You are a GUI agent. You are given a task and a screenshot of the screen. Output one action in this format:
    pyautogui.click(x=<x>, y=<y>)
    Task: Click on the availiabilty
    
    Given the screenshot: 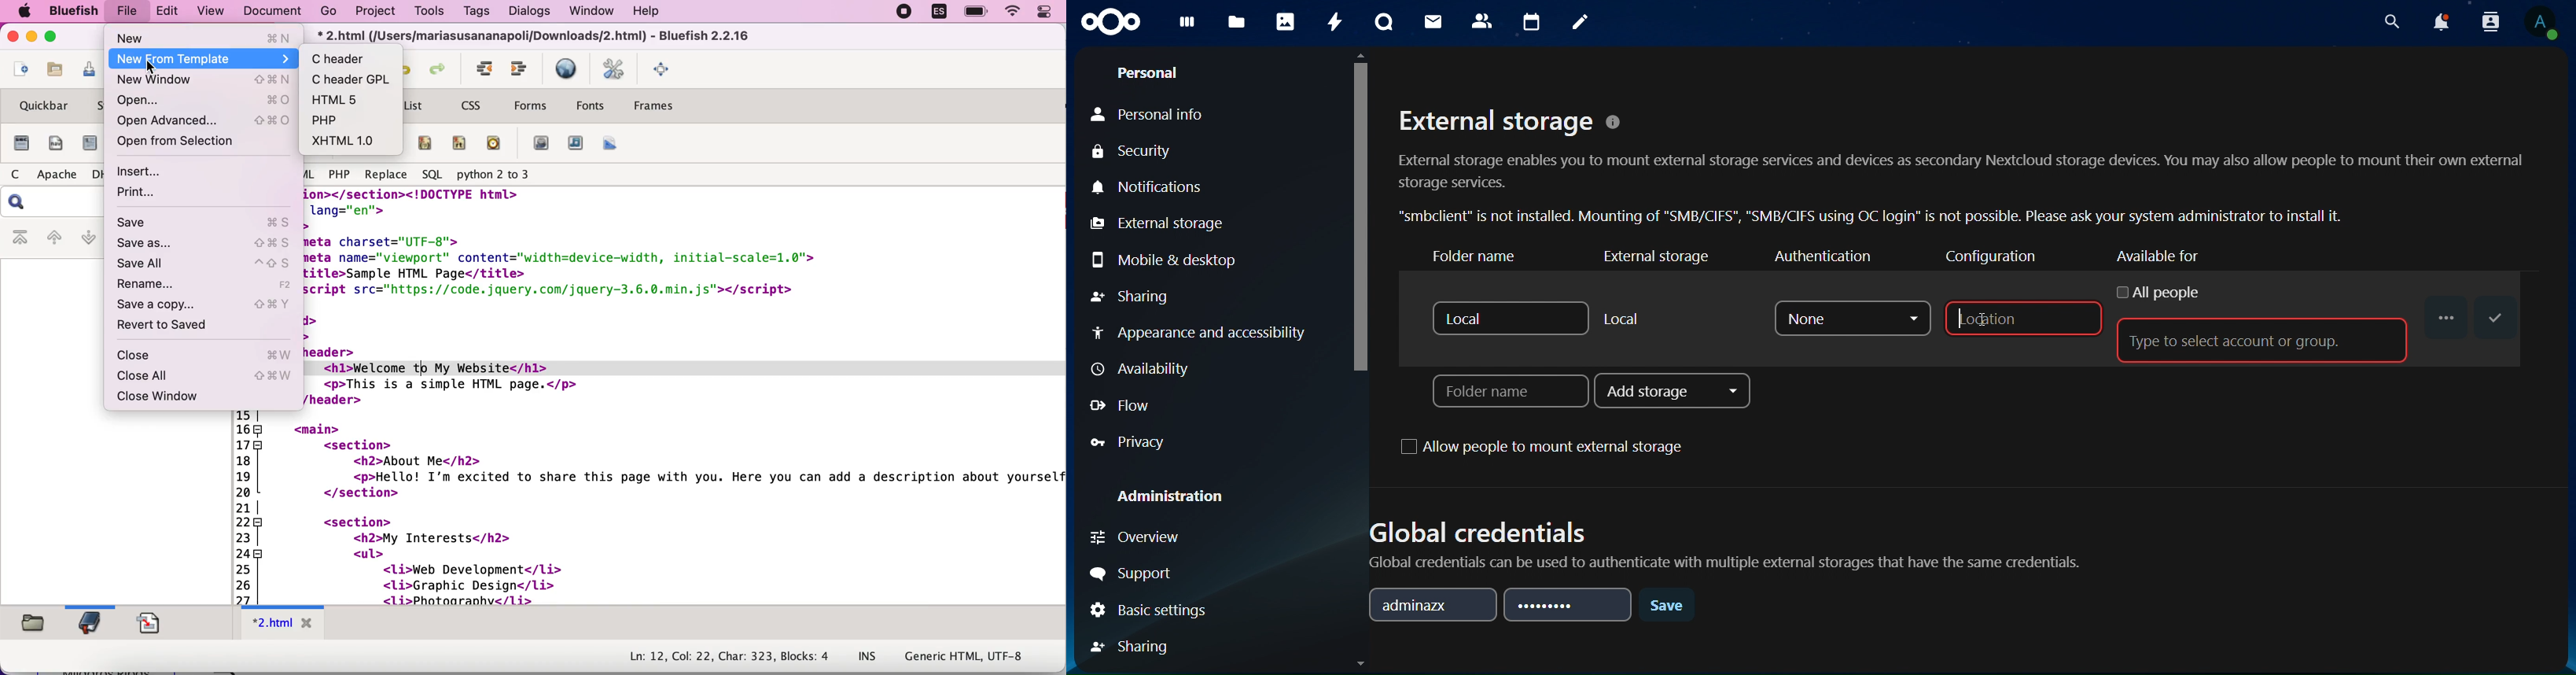 What is the action you would take?
    pyautogui.click(x=1145, y=369)
    